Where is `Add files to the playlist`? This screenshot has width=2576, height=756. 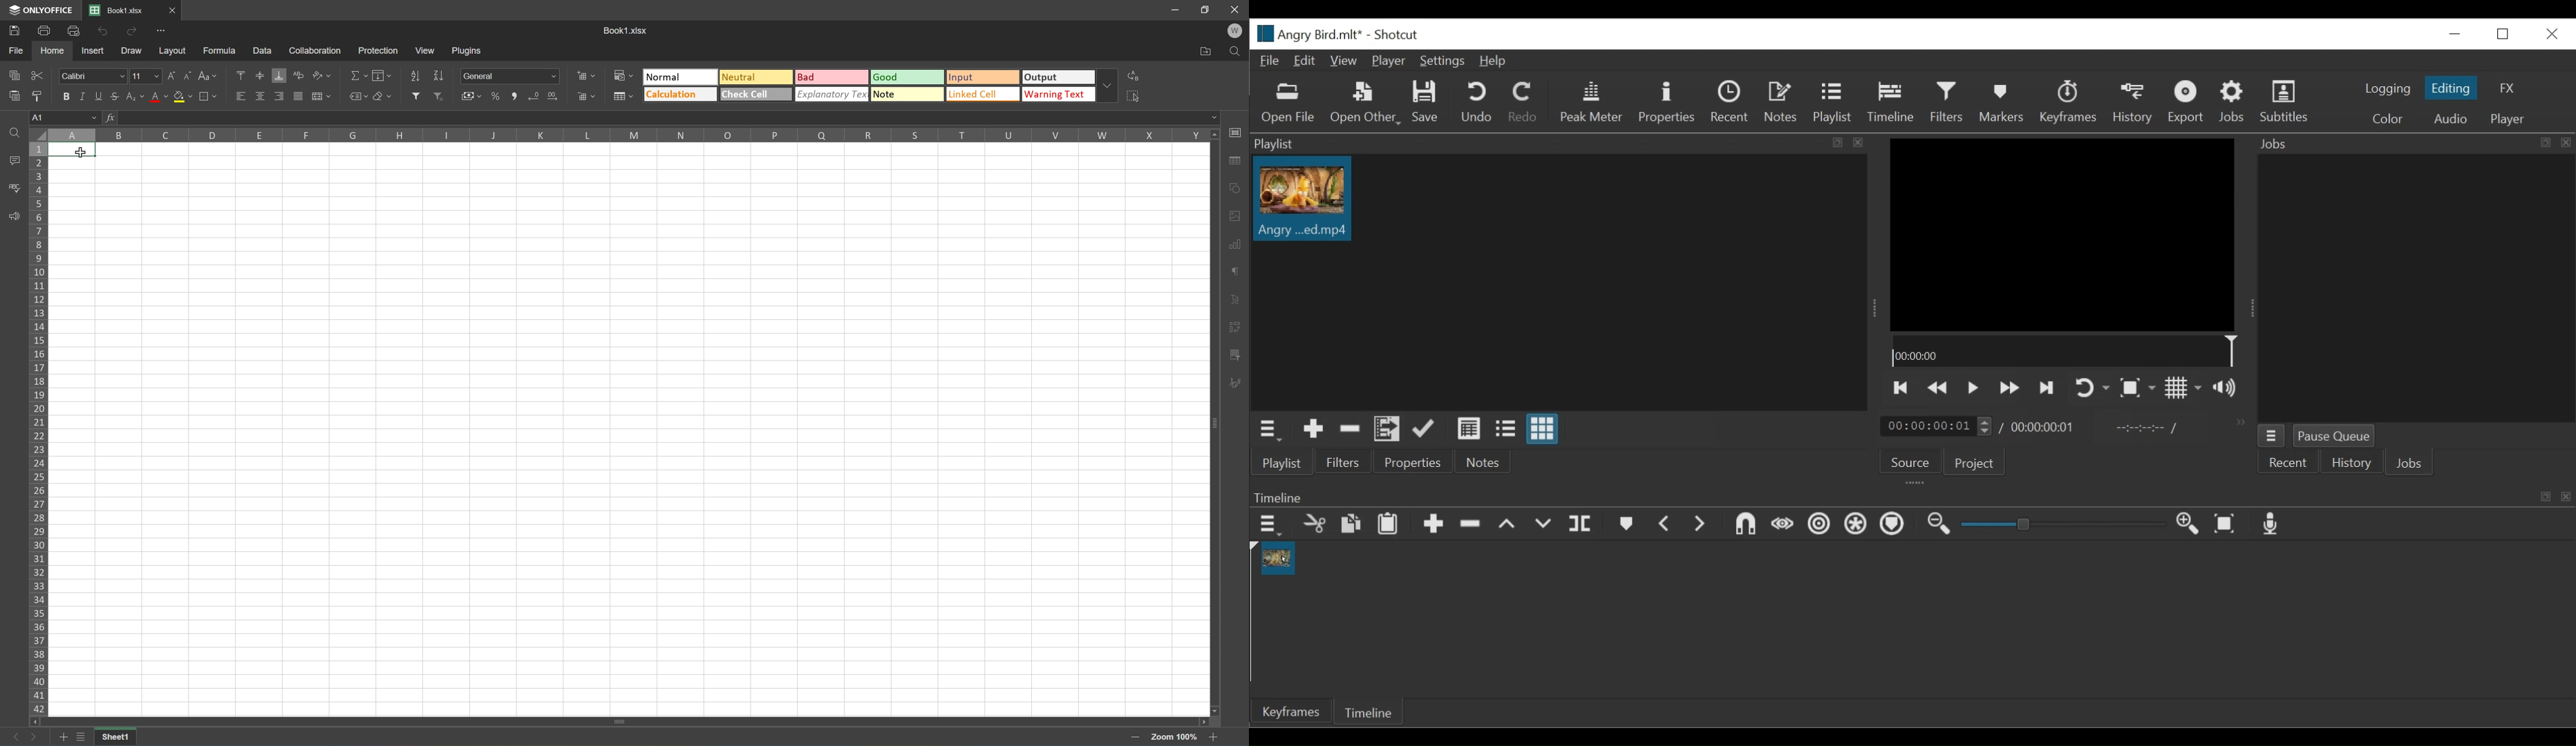 Add files to the playlist is located at coordinates (1388, 431).